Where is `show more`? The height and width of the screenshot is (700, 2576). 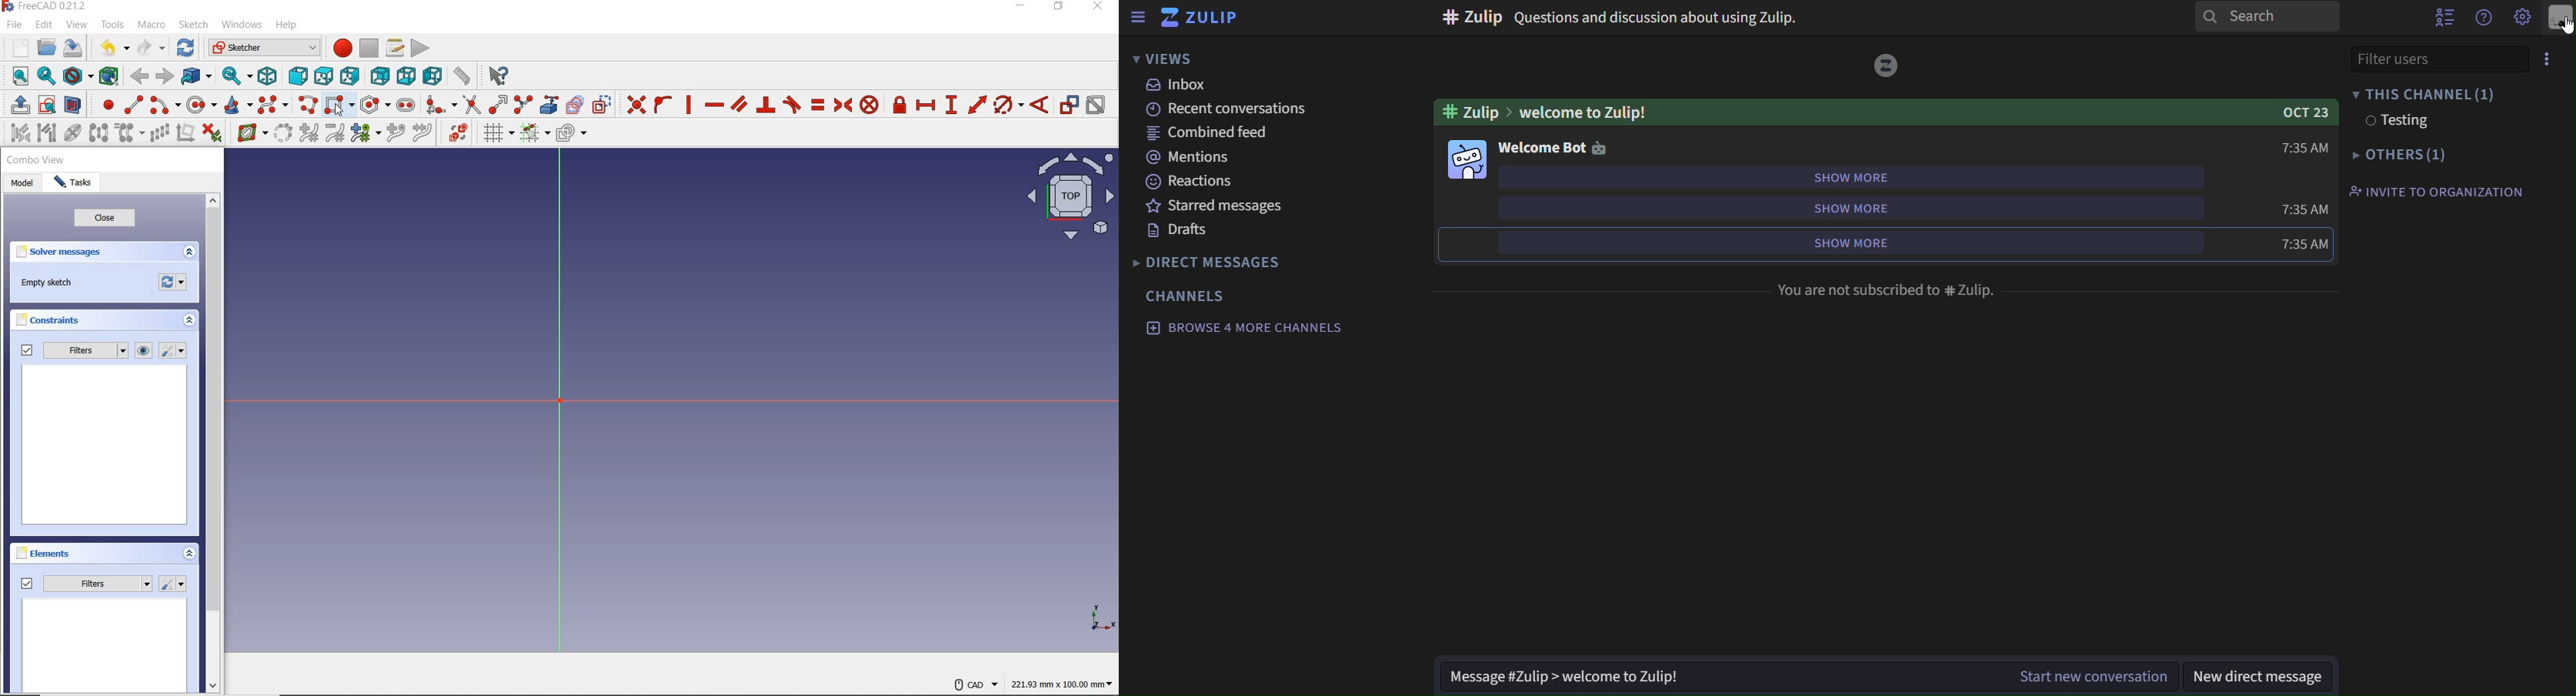
show more is located at coordinates (1850, 242).